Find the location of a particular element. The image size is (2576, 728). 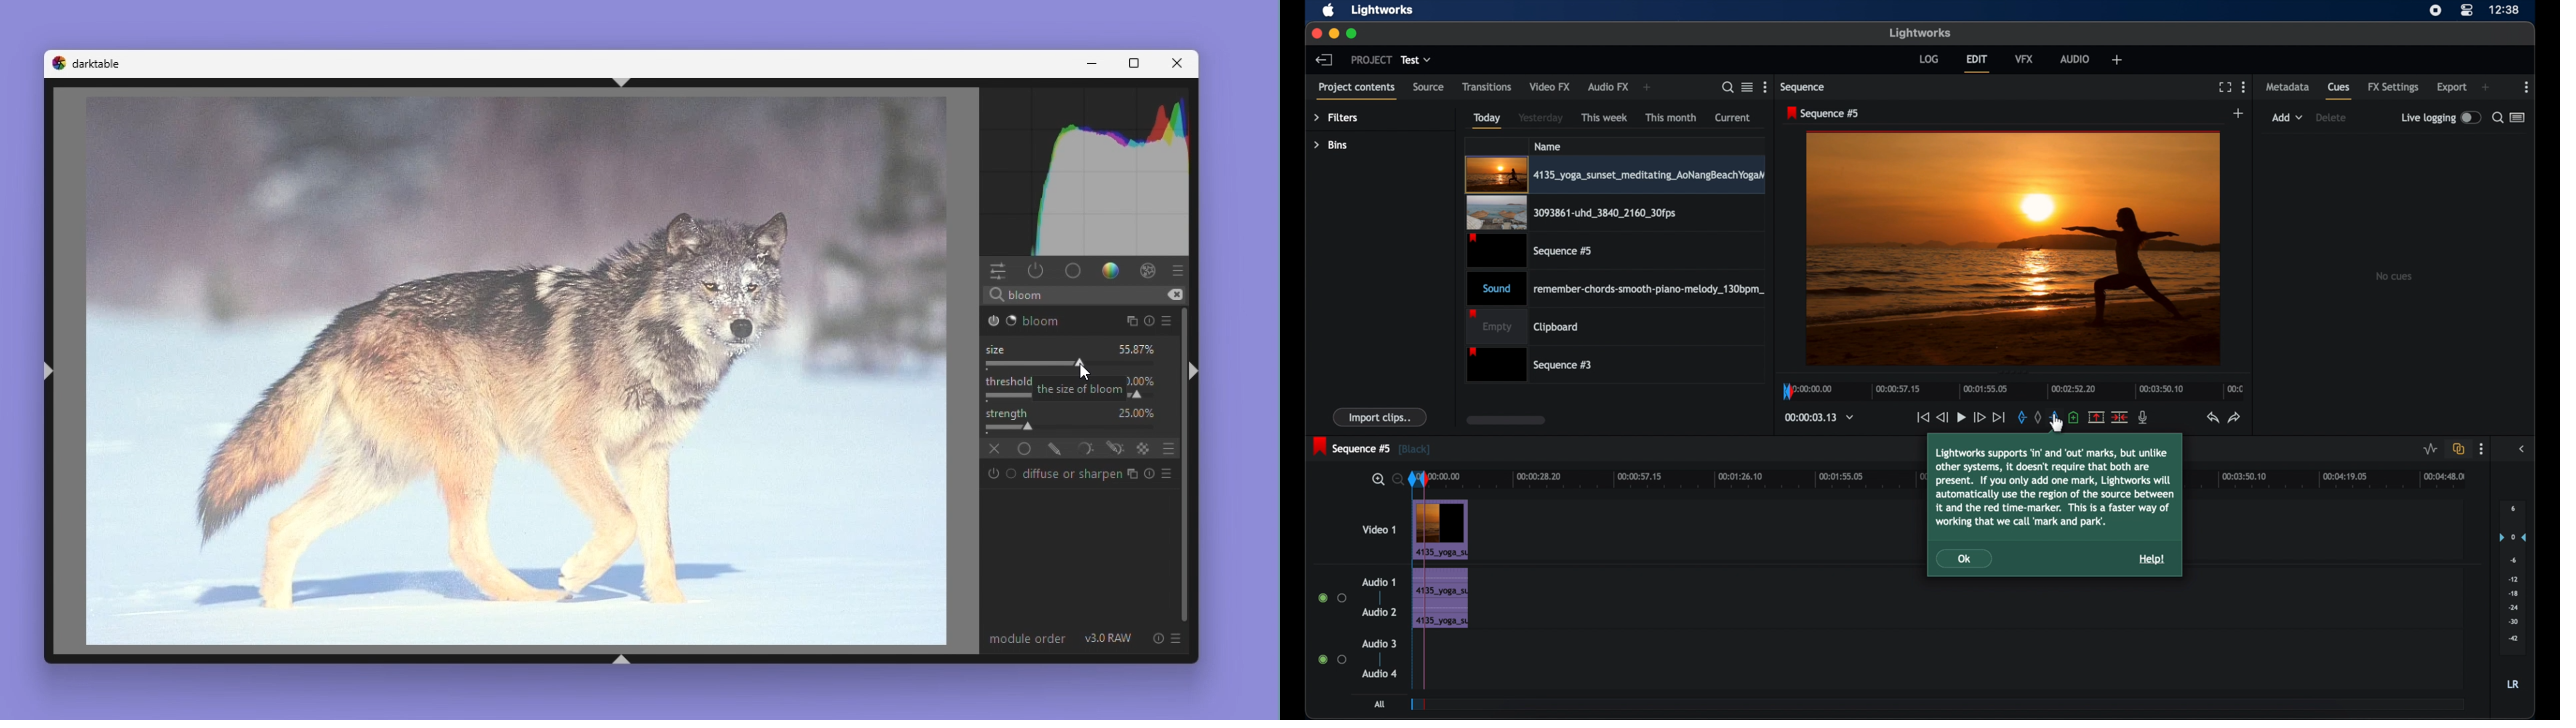

bins is located at coordinates (1331, 145).